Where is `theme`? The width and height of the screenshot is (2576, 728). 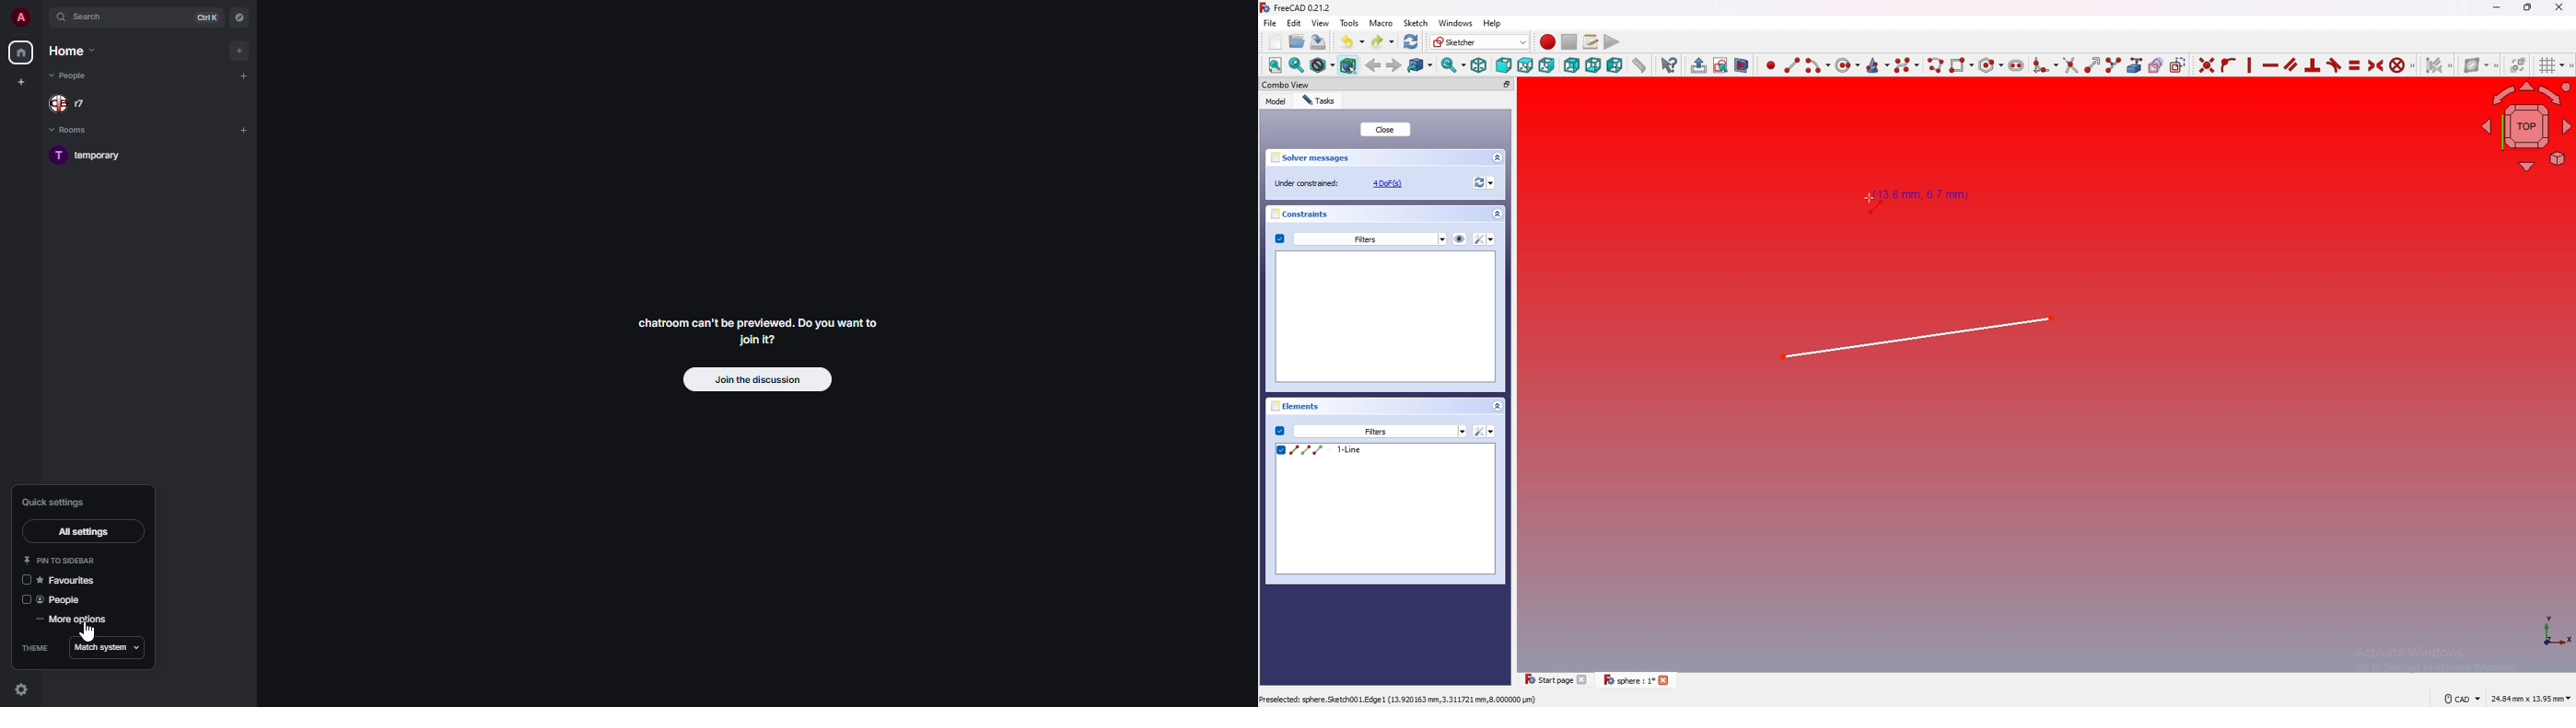 theme is located at coordinates (35, 647).